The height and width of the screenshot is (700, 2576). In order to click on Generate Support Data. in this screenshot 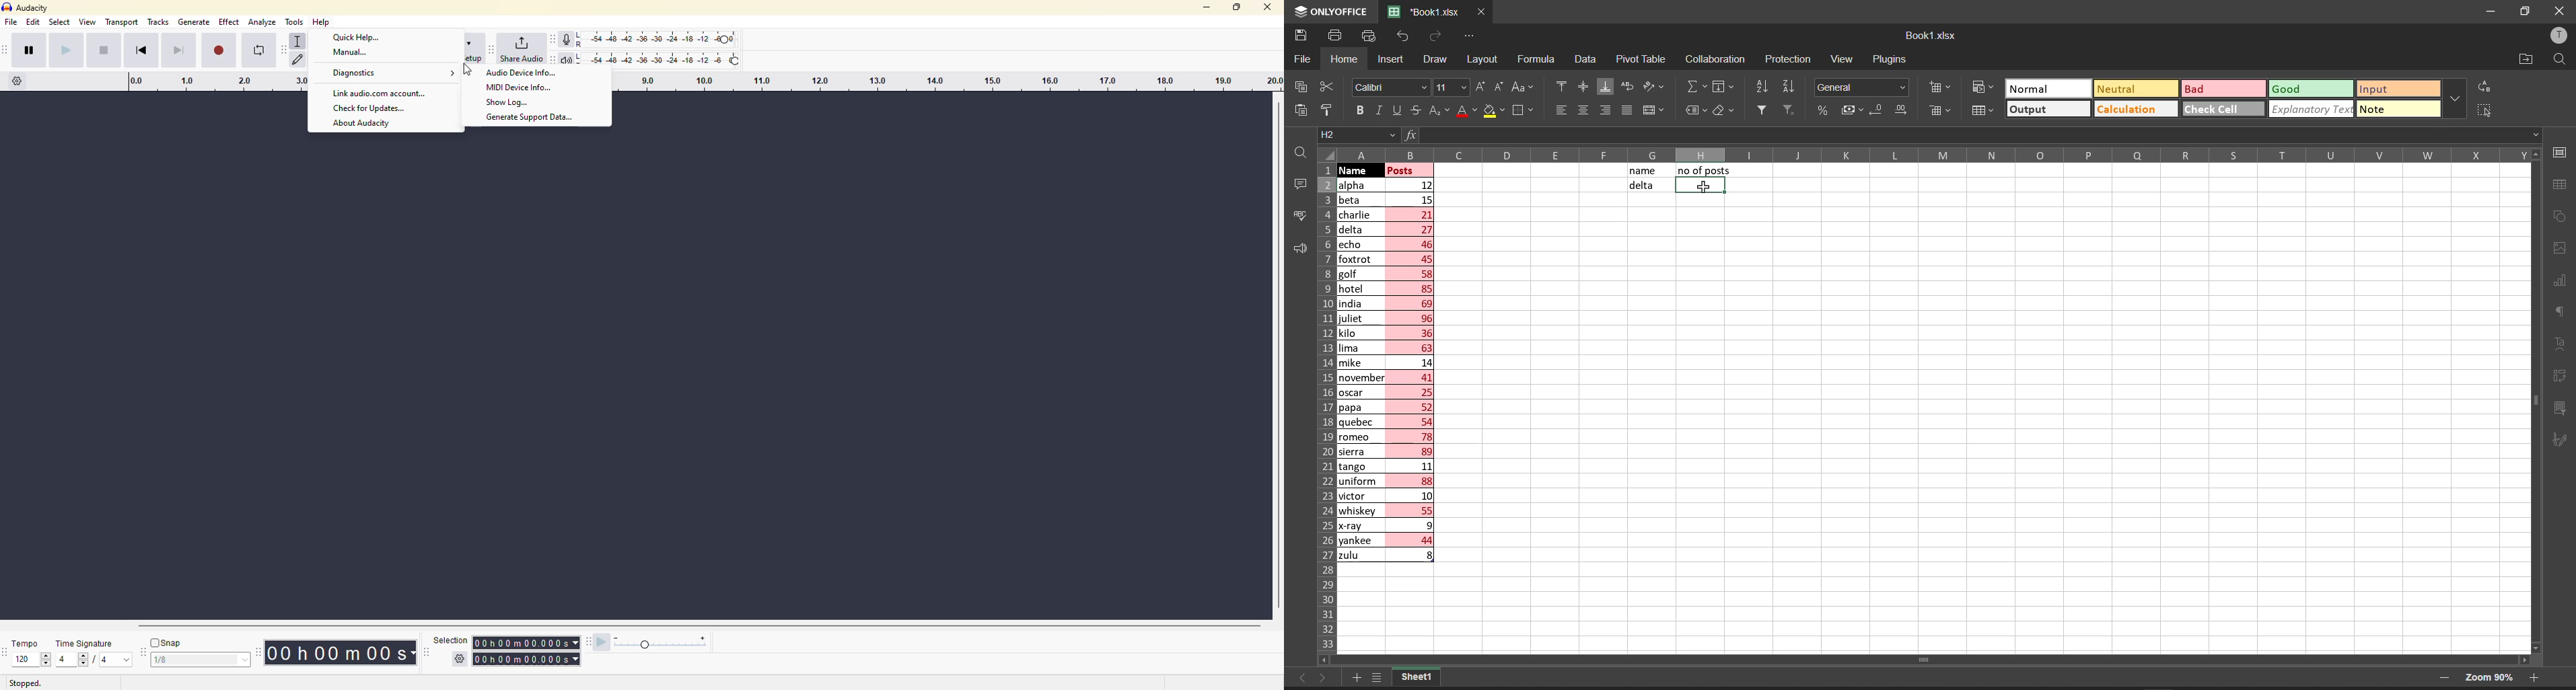, I will do `click(536, 118)`.